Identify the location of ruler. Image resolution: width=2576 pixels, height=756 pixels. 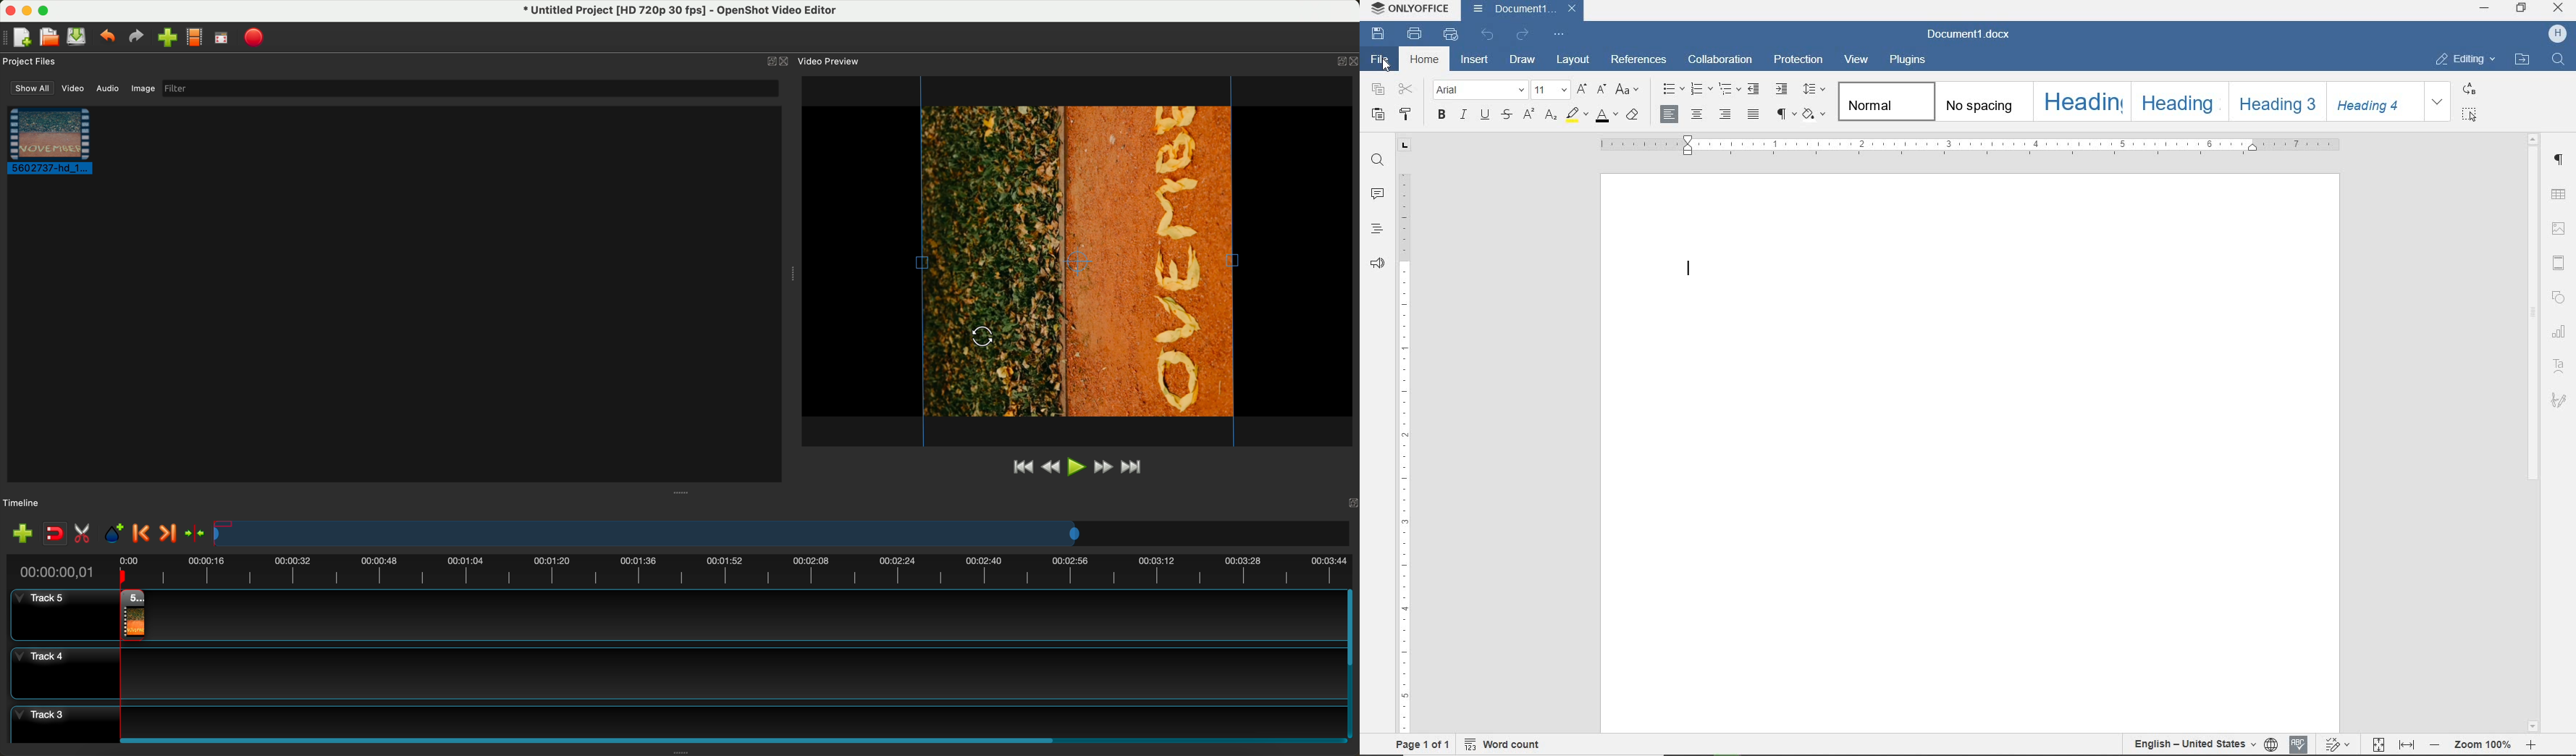
(1405, 450).